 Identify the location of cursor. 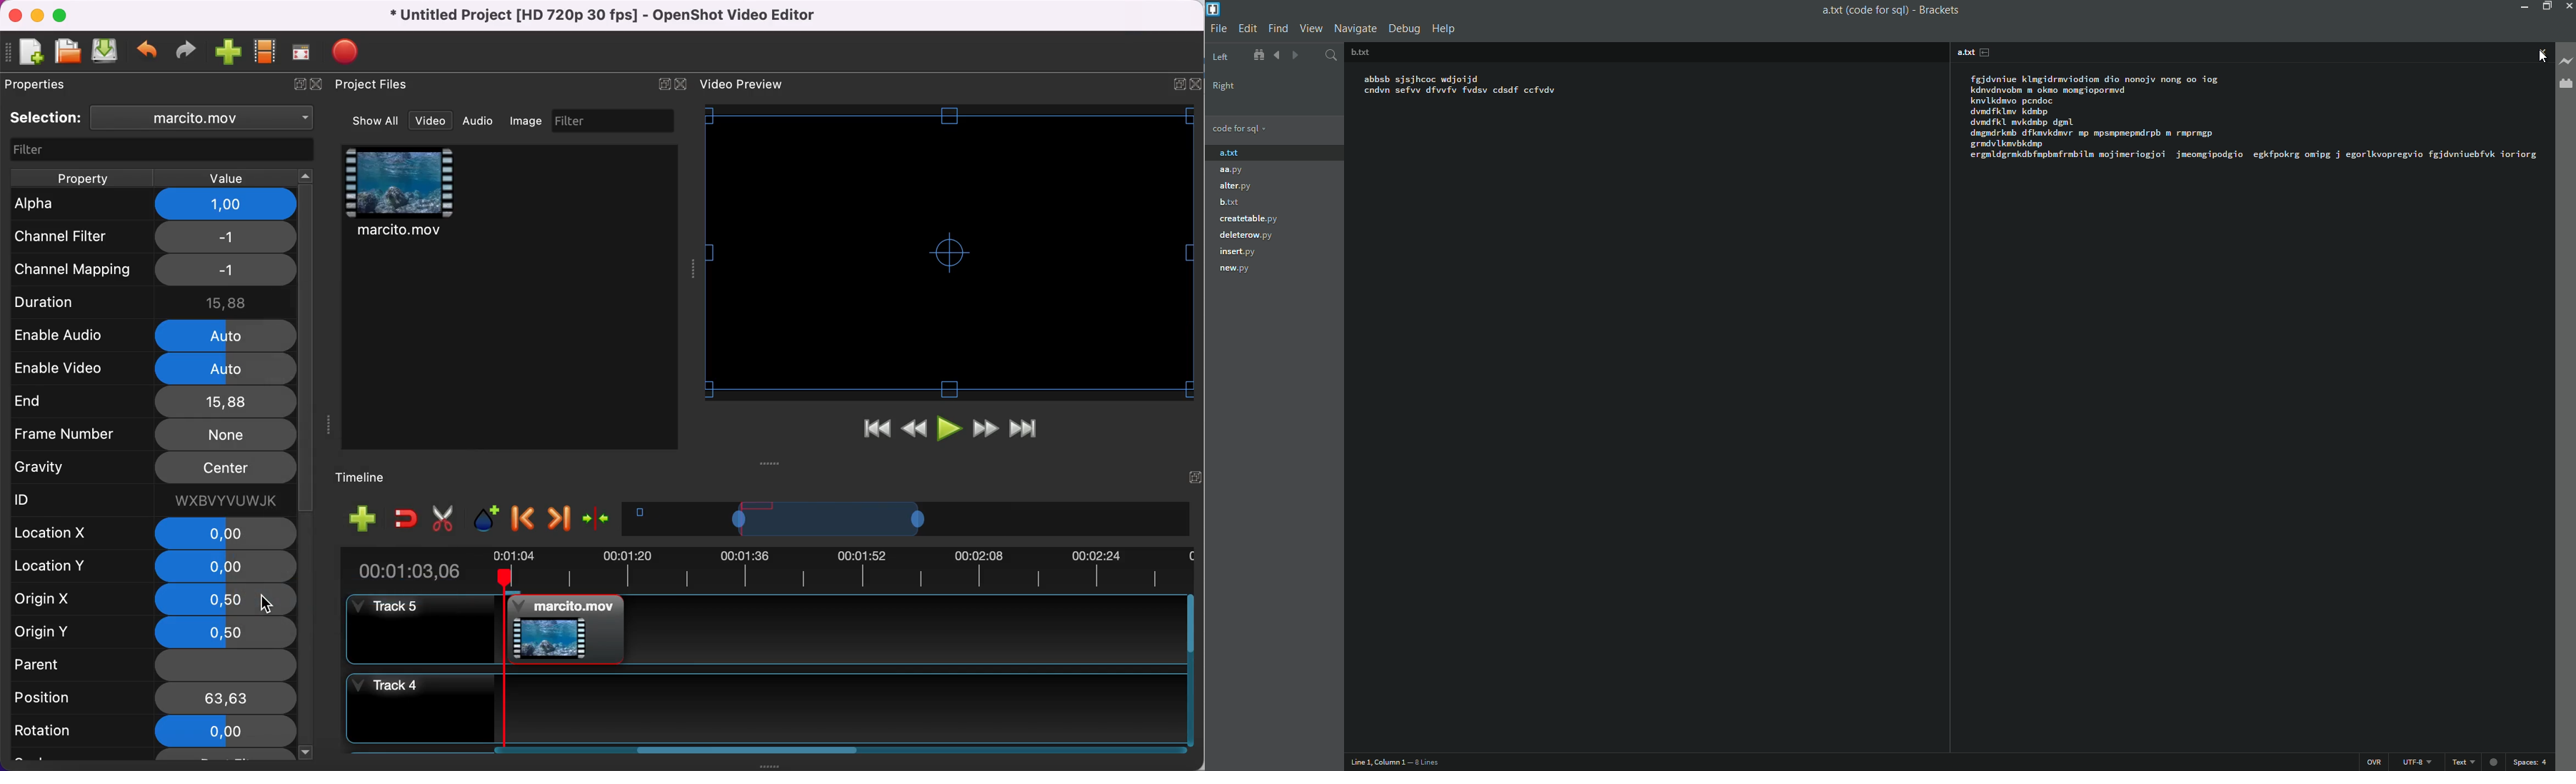
(2544, 60).